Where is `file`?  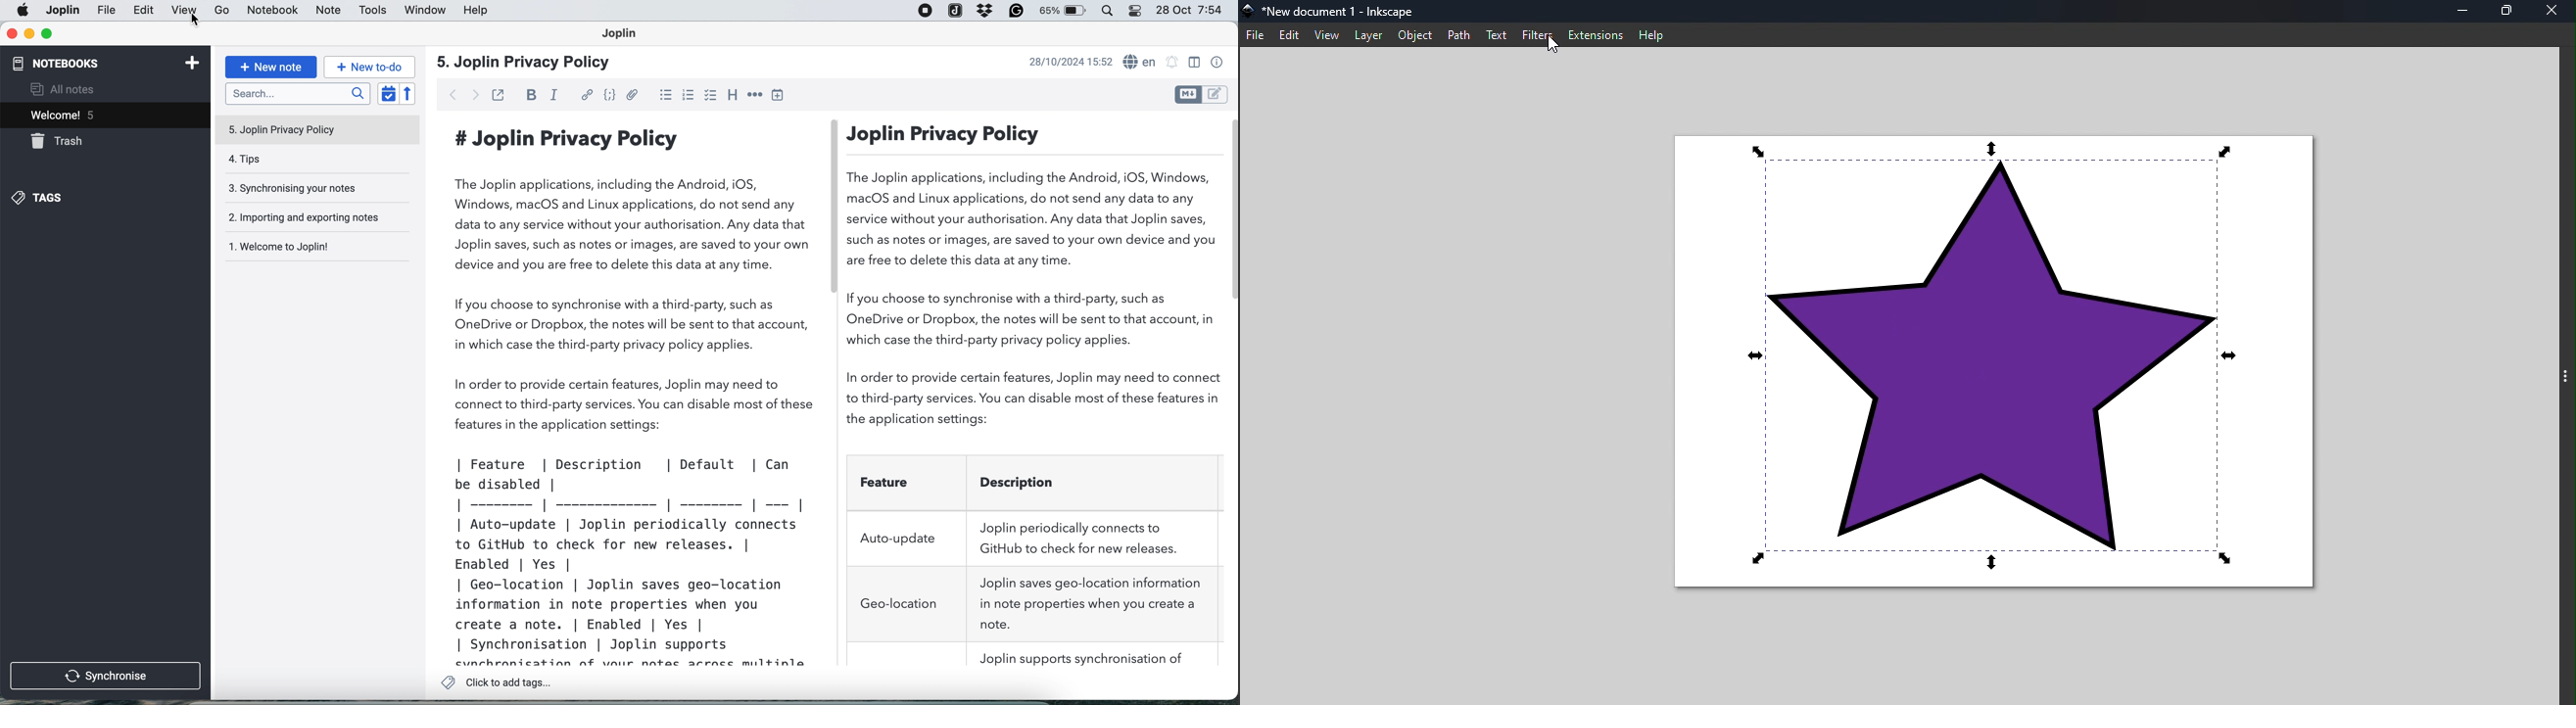 file is located at coordinates (61, 10).